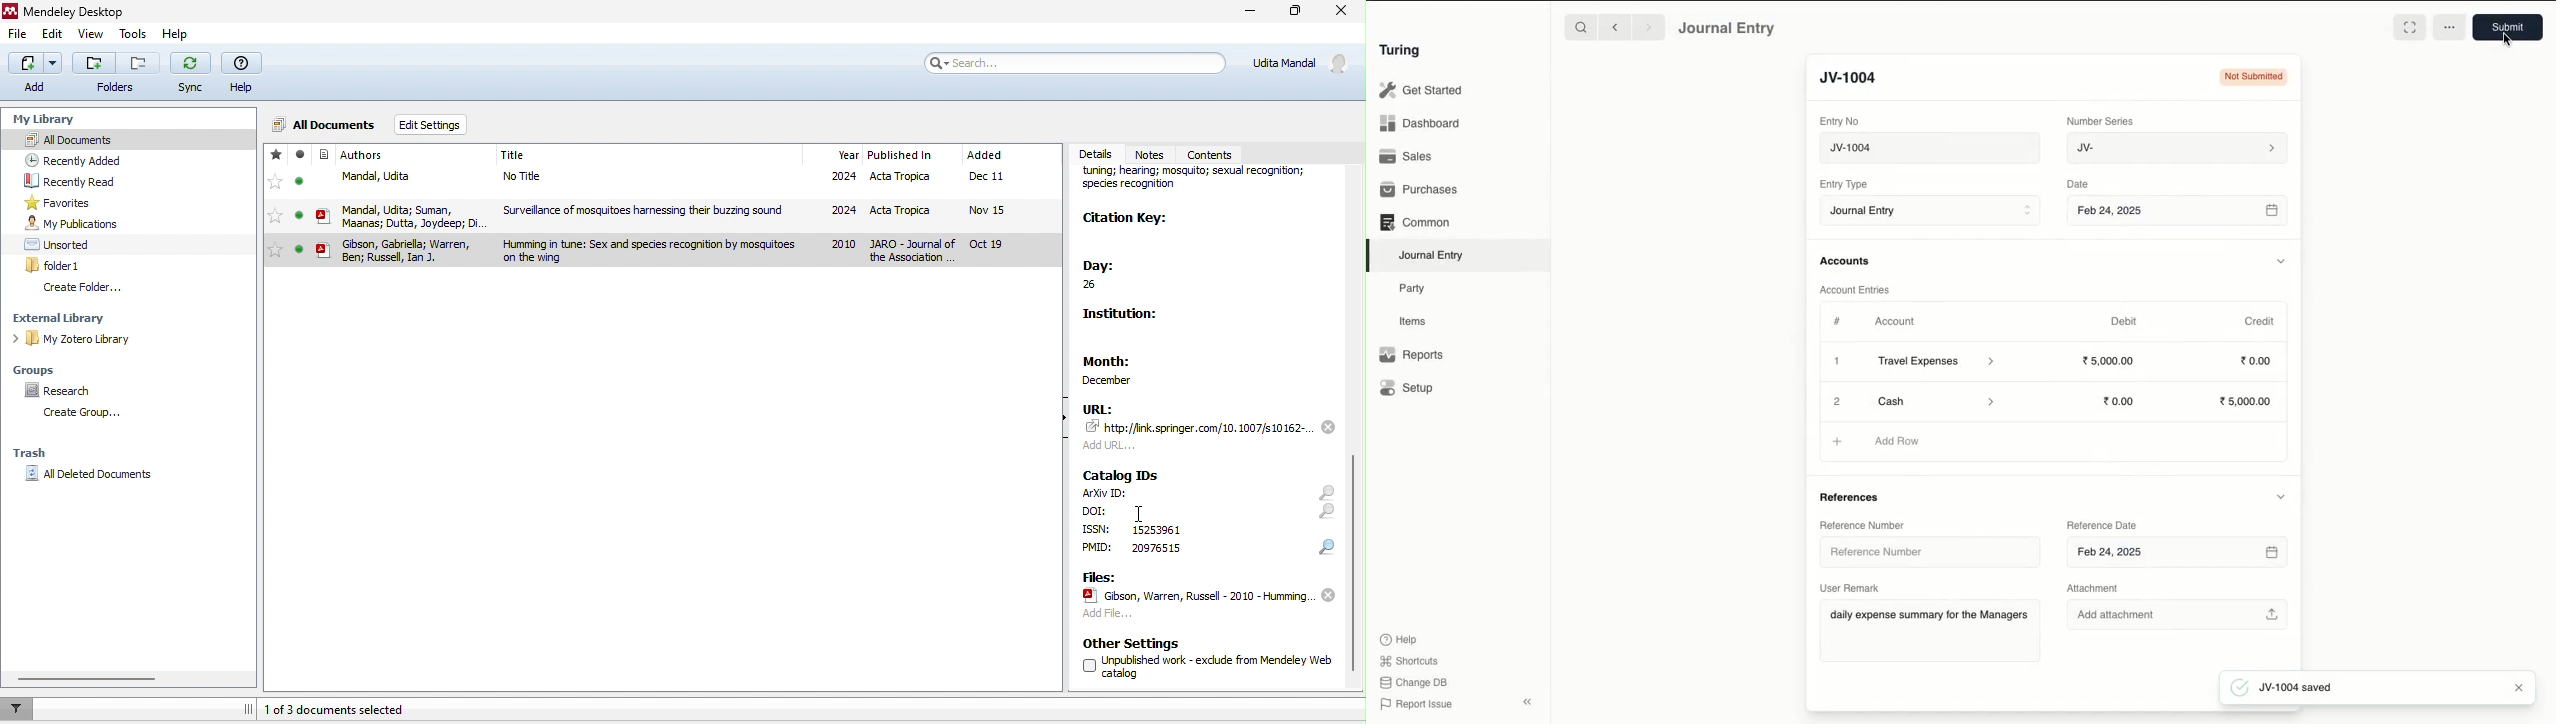 This screenshot has width=2576, height=728. I want to click on Reference Date, so click(2102, 526).